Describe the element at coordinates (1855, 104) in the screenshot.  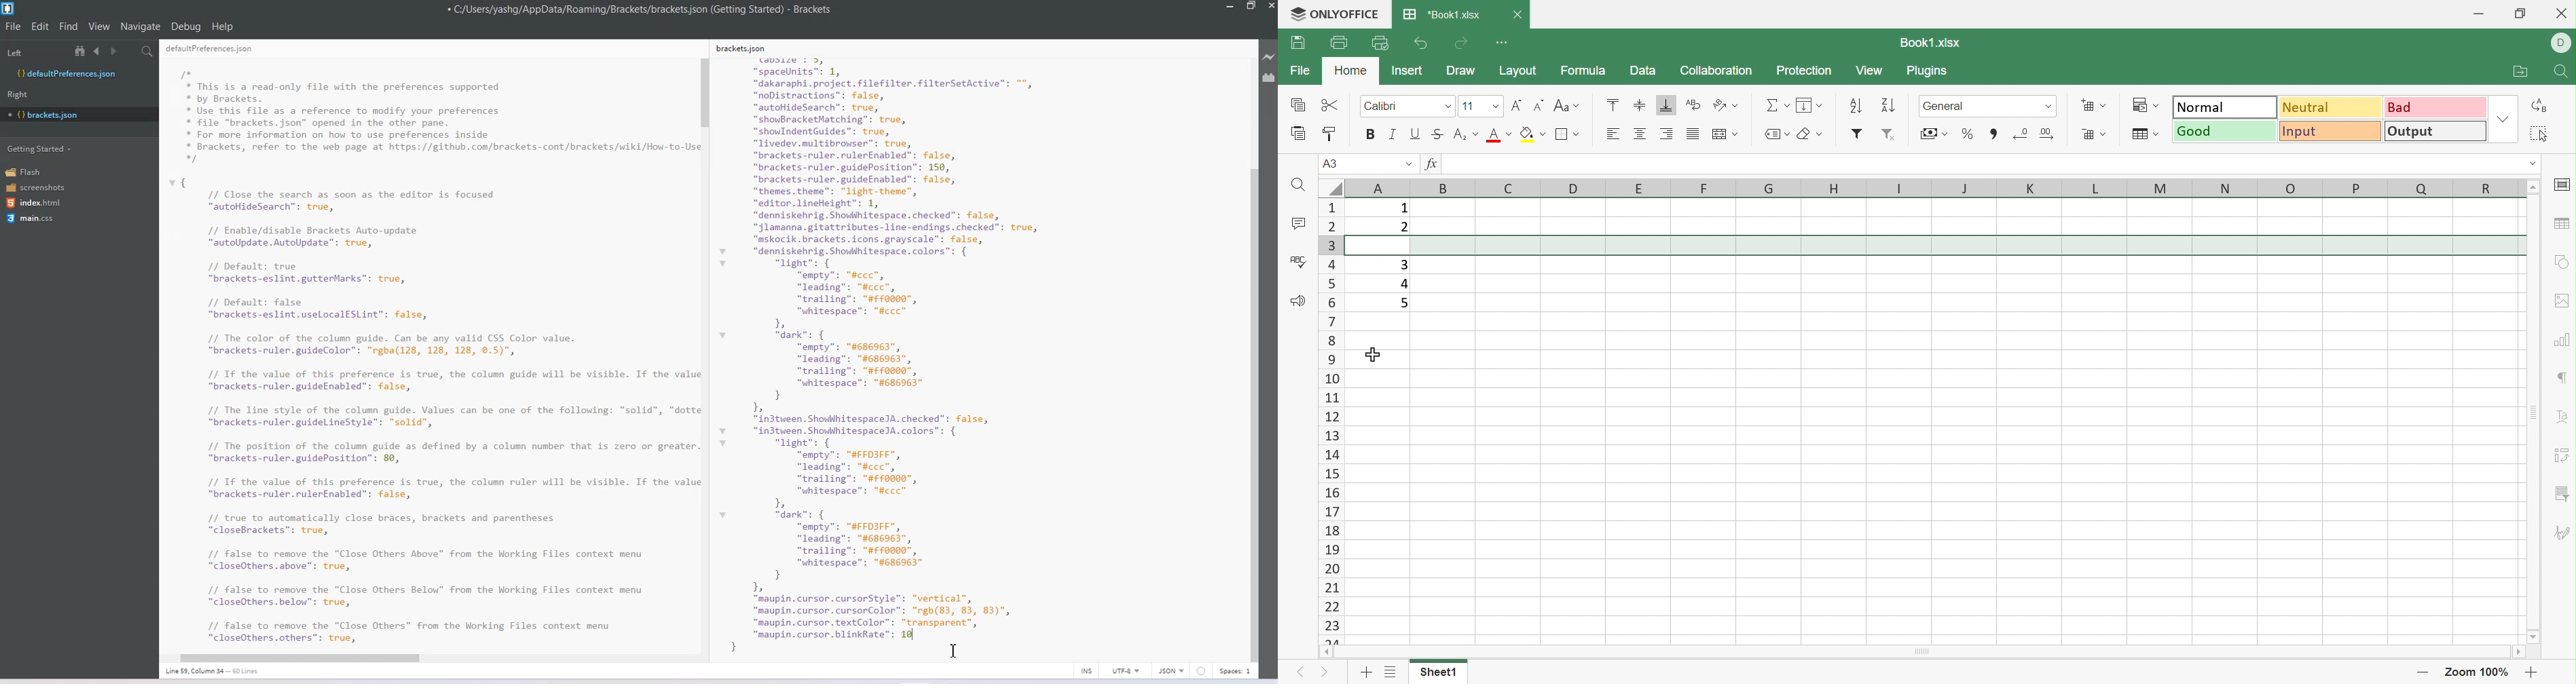
I see `Ascending order` at that location.